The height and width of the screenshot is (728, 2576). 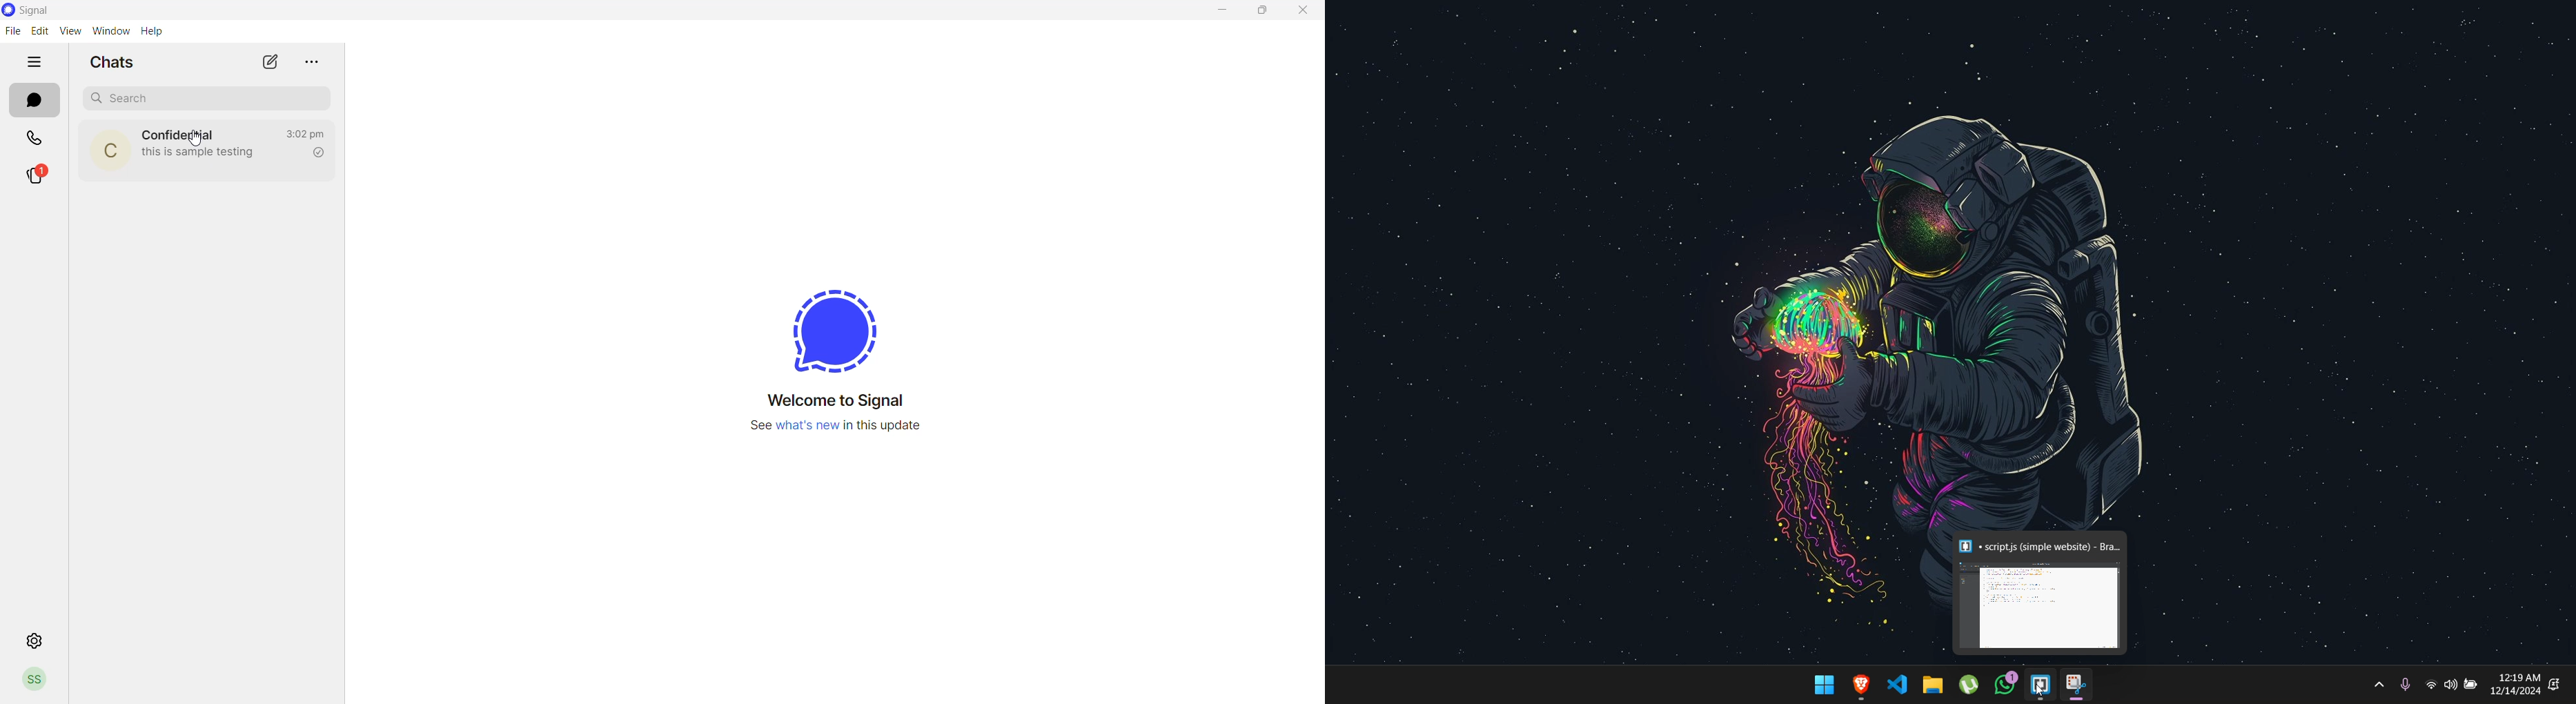 I want to click on 12:19AM, so click(x=2520, y=676).